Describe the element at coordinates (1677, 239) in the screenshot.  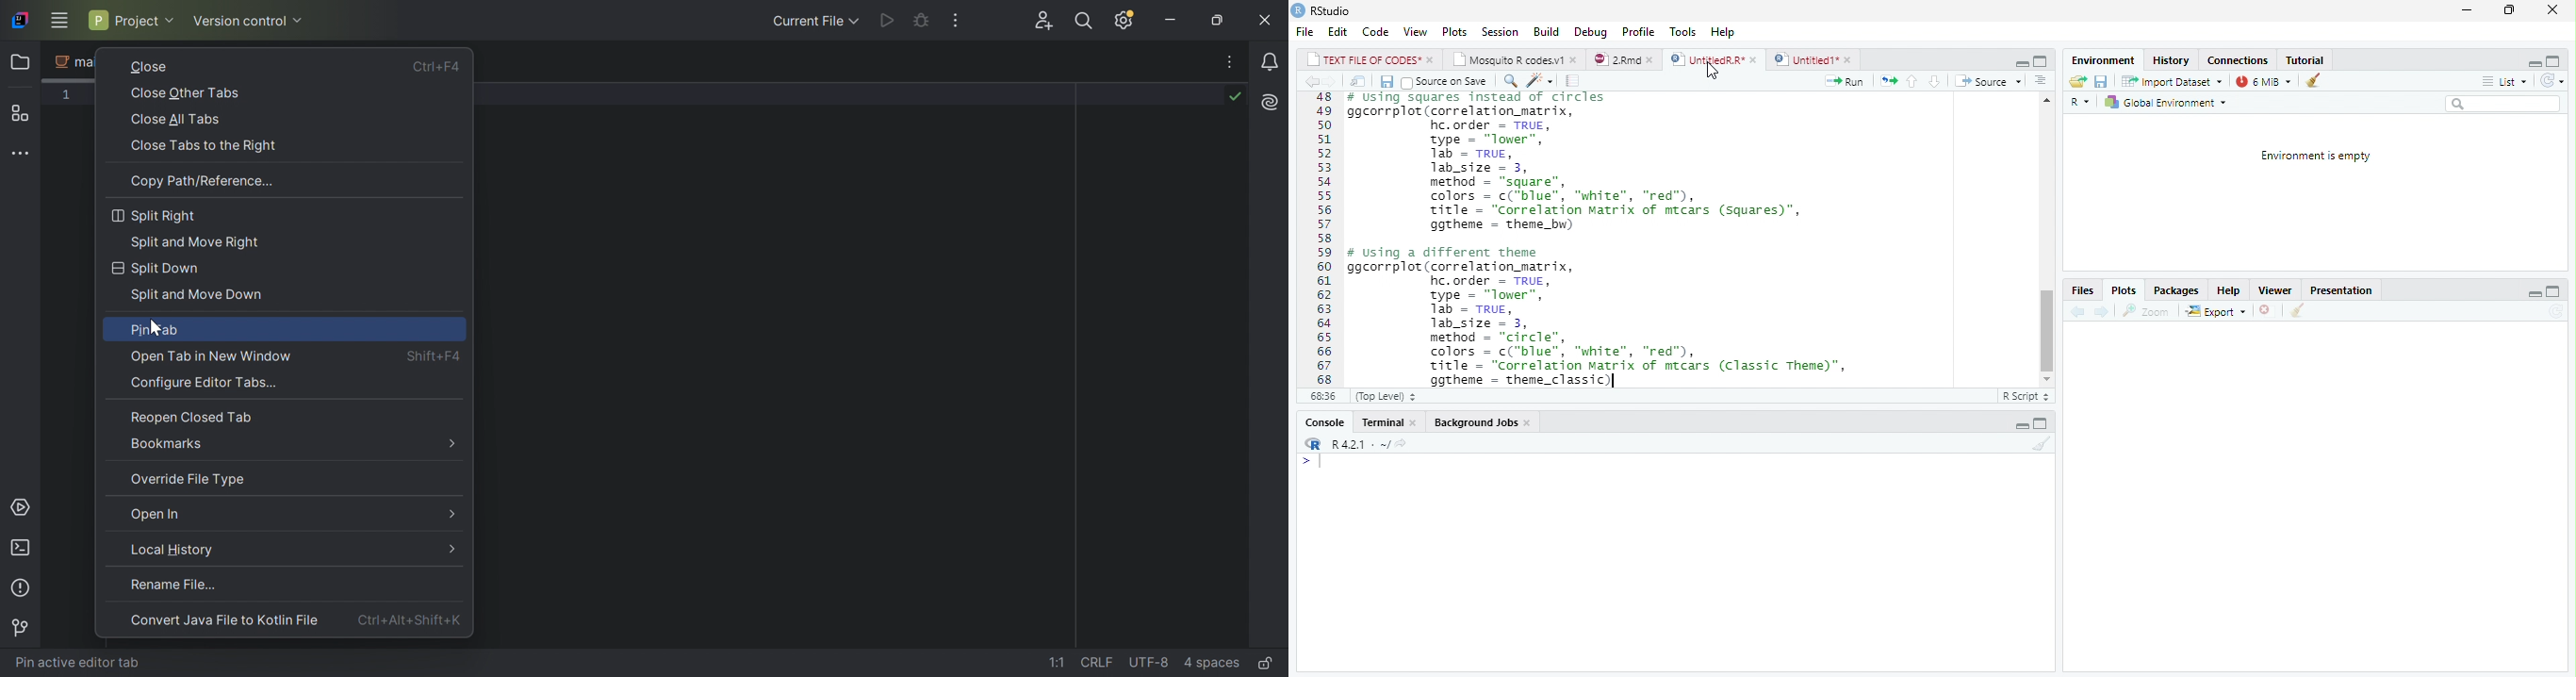
I see `# Using squares instead of circles
ggcorrplot (correlation_matrix,
he. order = TRUE,
type = “lower”,
Tab = TRUE,
Tab_size = 3,
method - “square”,
colors = c("blue”, "white", "red",
title = "Correlation vatrix of mtcars (squares)”,
ggthene = theme_bw)
# using a different theme
ggcorrplot (correlation_matrix,
he. order = TRUE,
type = “lower”,
Tab = TRUE,
lab_size = 3,
method = “circle”,
colors = c("blue”, "white", "red",
title = "Correlation Matrix of mtcars (Classic Theme)”,
ggtheme = theme_classic)|` at that location.